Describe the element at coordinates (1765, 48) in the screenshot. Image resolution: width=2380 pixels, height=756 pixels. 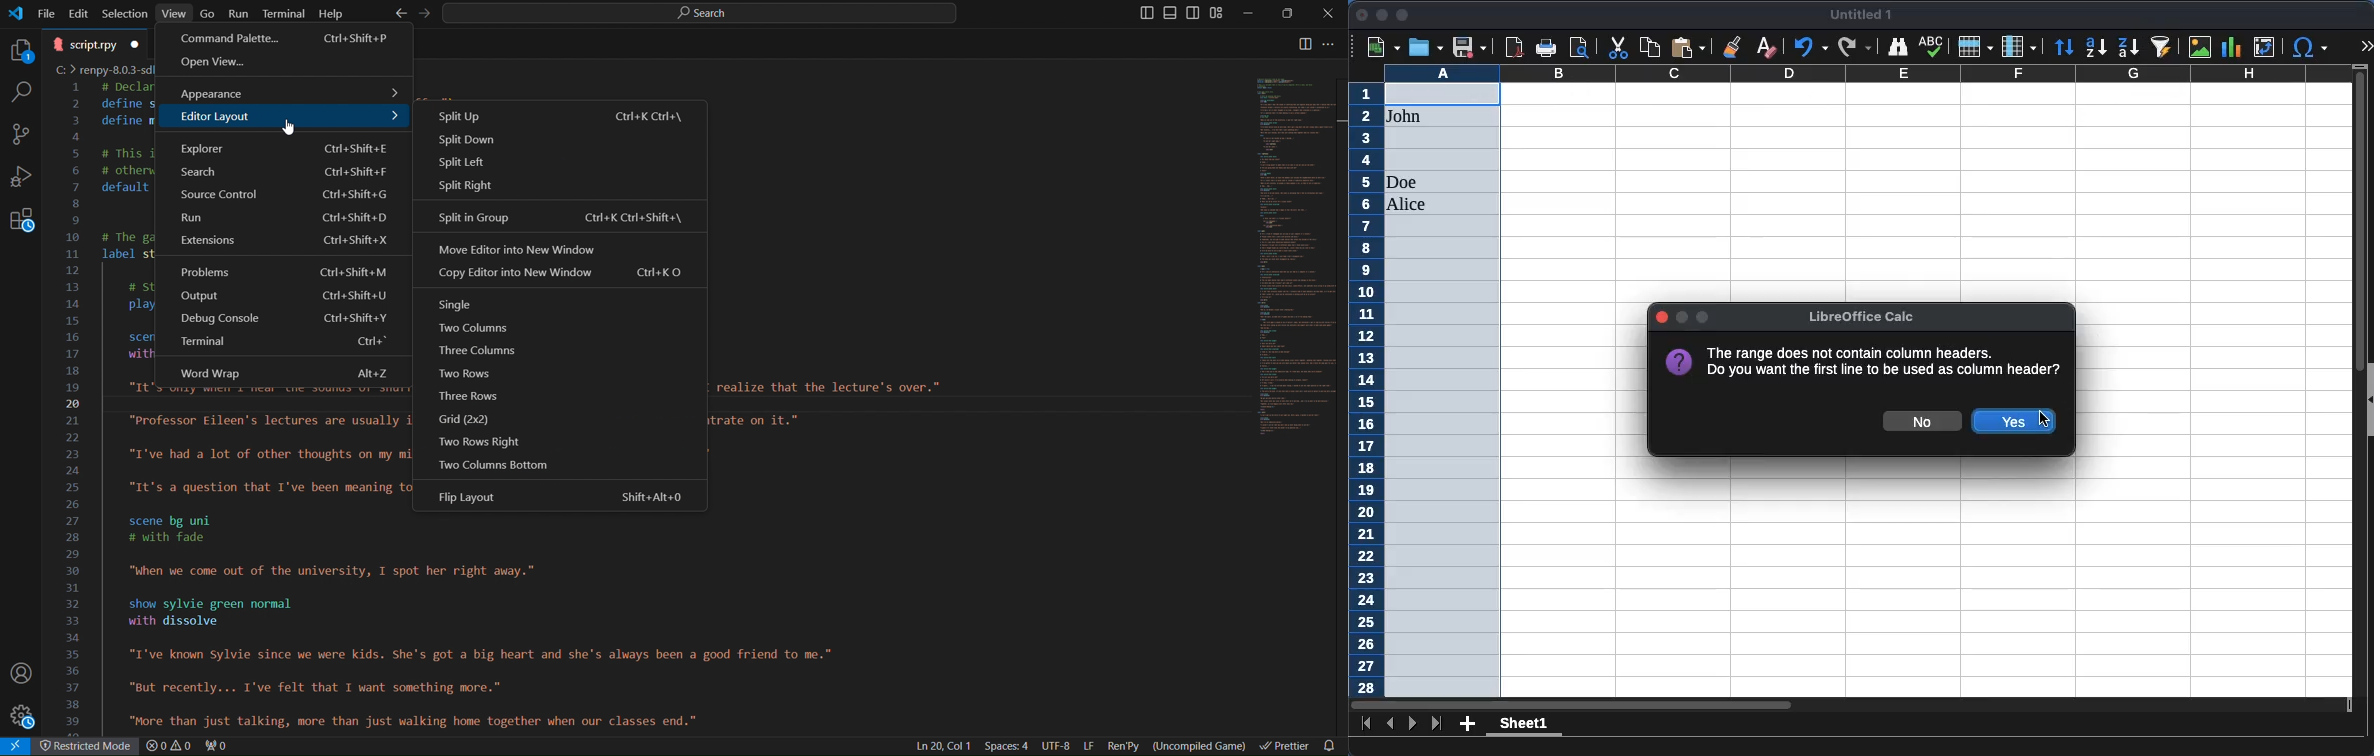
I see `clear formatting` at that location.